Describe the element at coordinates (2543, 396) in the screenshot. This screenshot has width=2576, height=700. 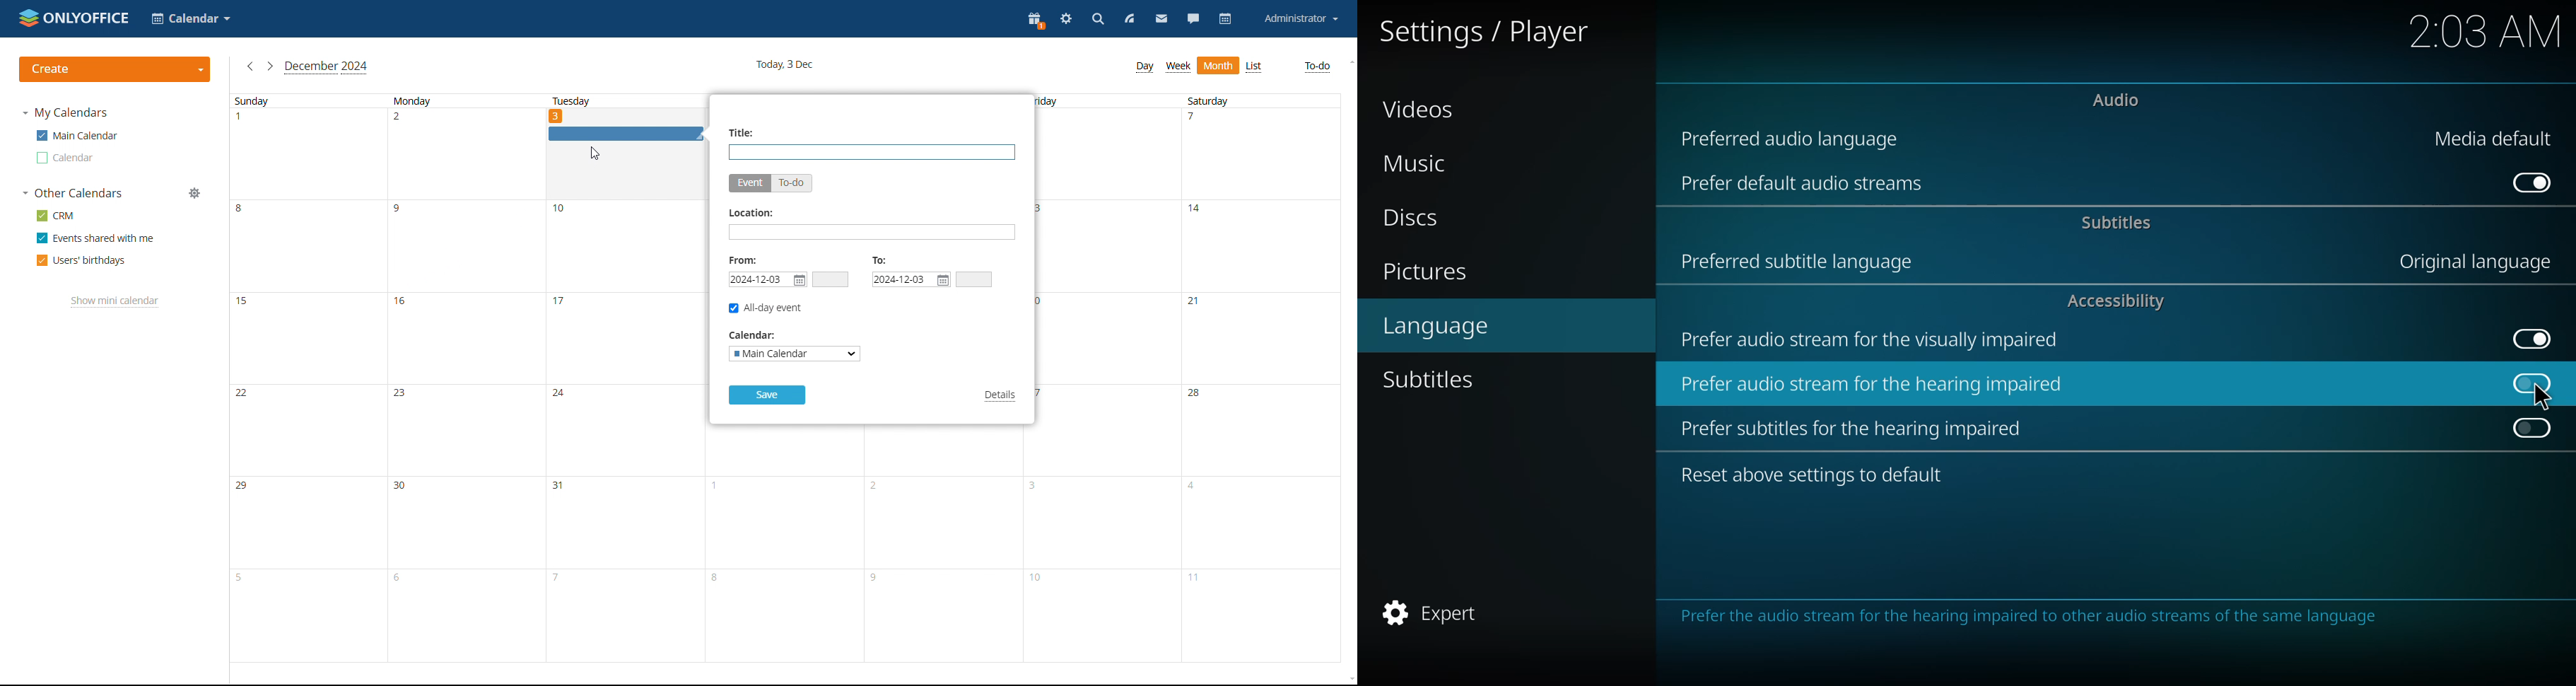
I see `Cursor` at that location.